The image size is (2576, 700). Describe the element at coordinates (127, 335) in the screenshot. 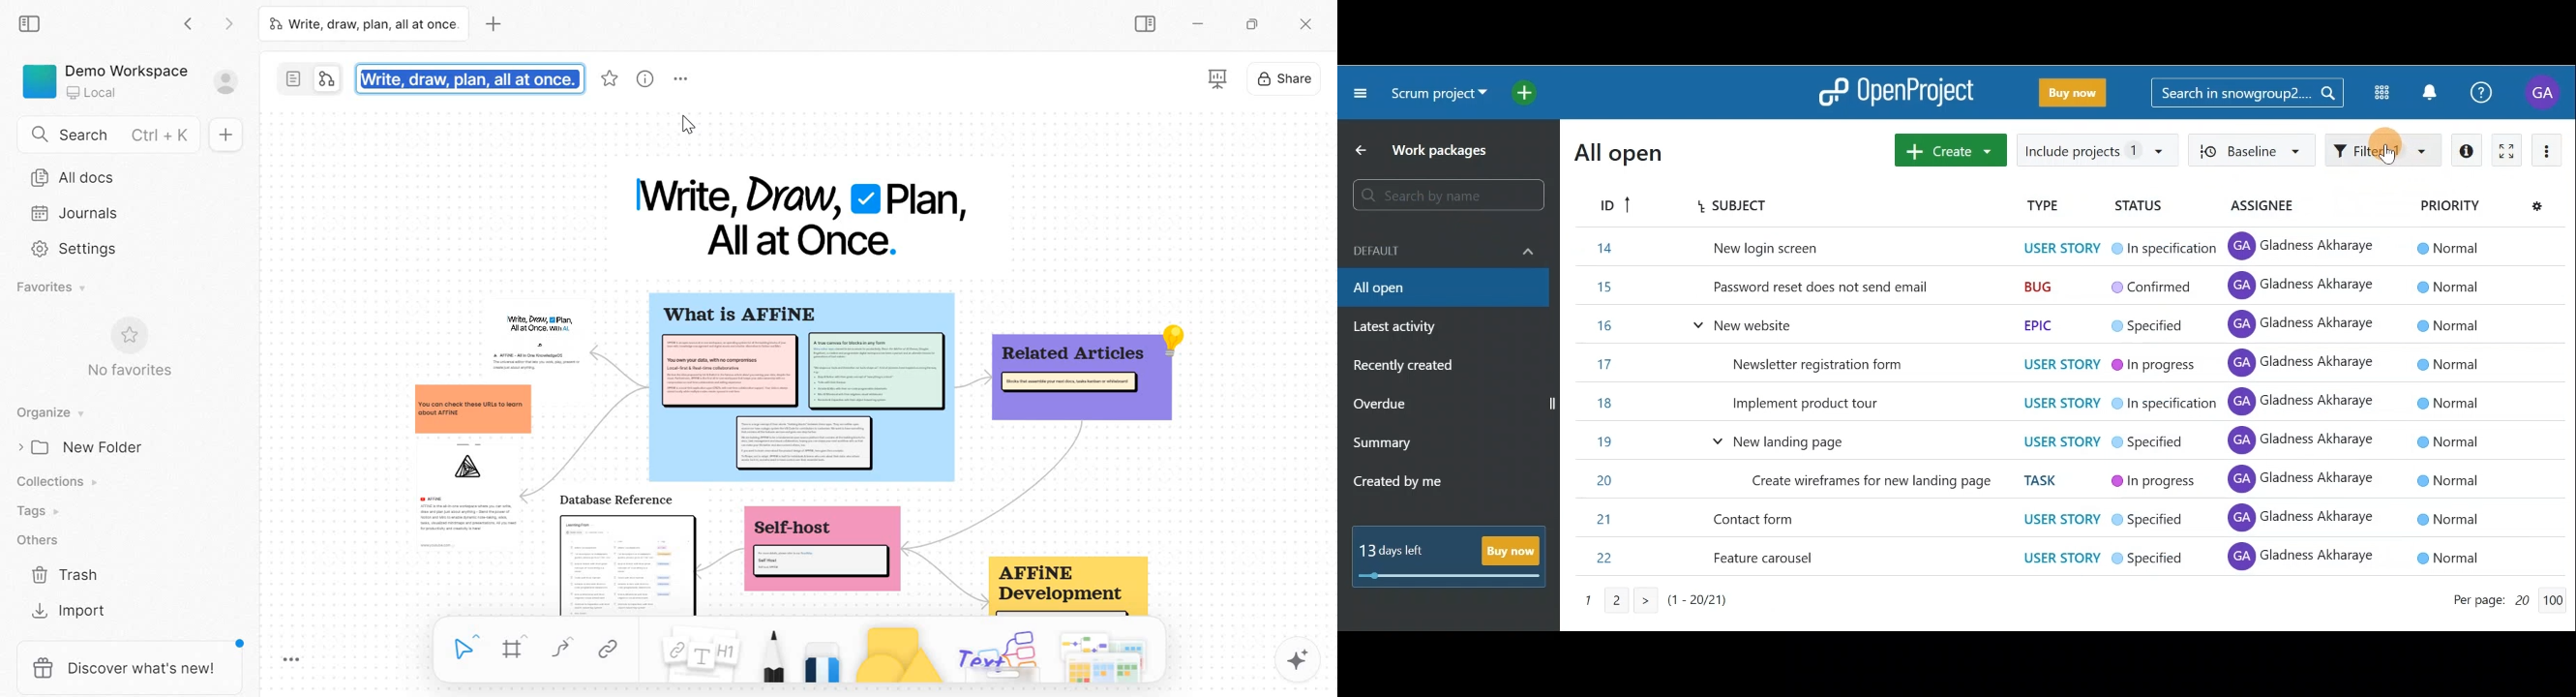

I see `favorite symbol` at that location.